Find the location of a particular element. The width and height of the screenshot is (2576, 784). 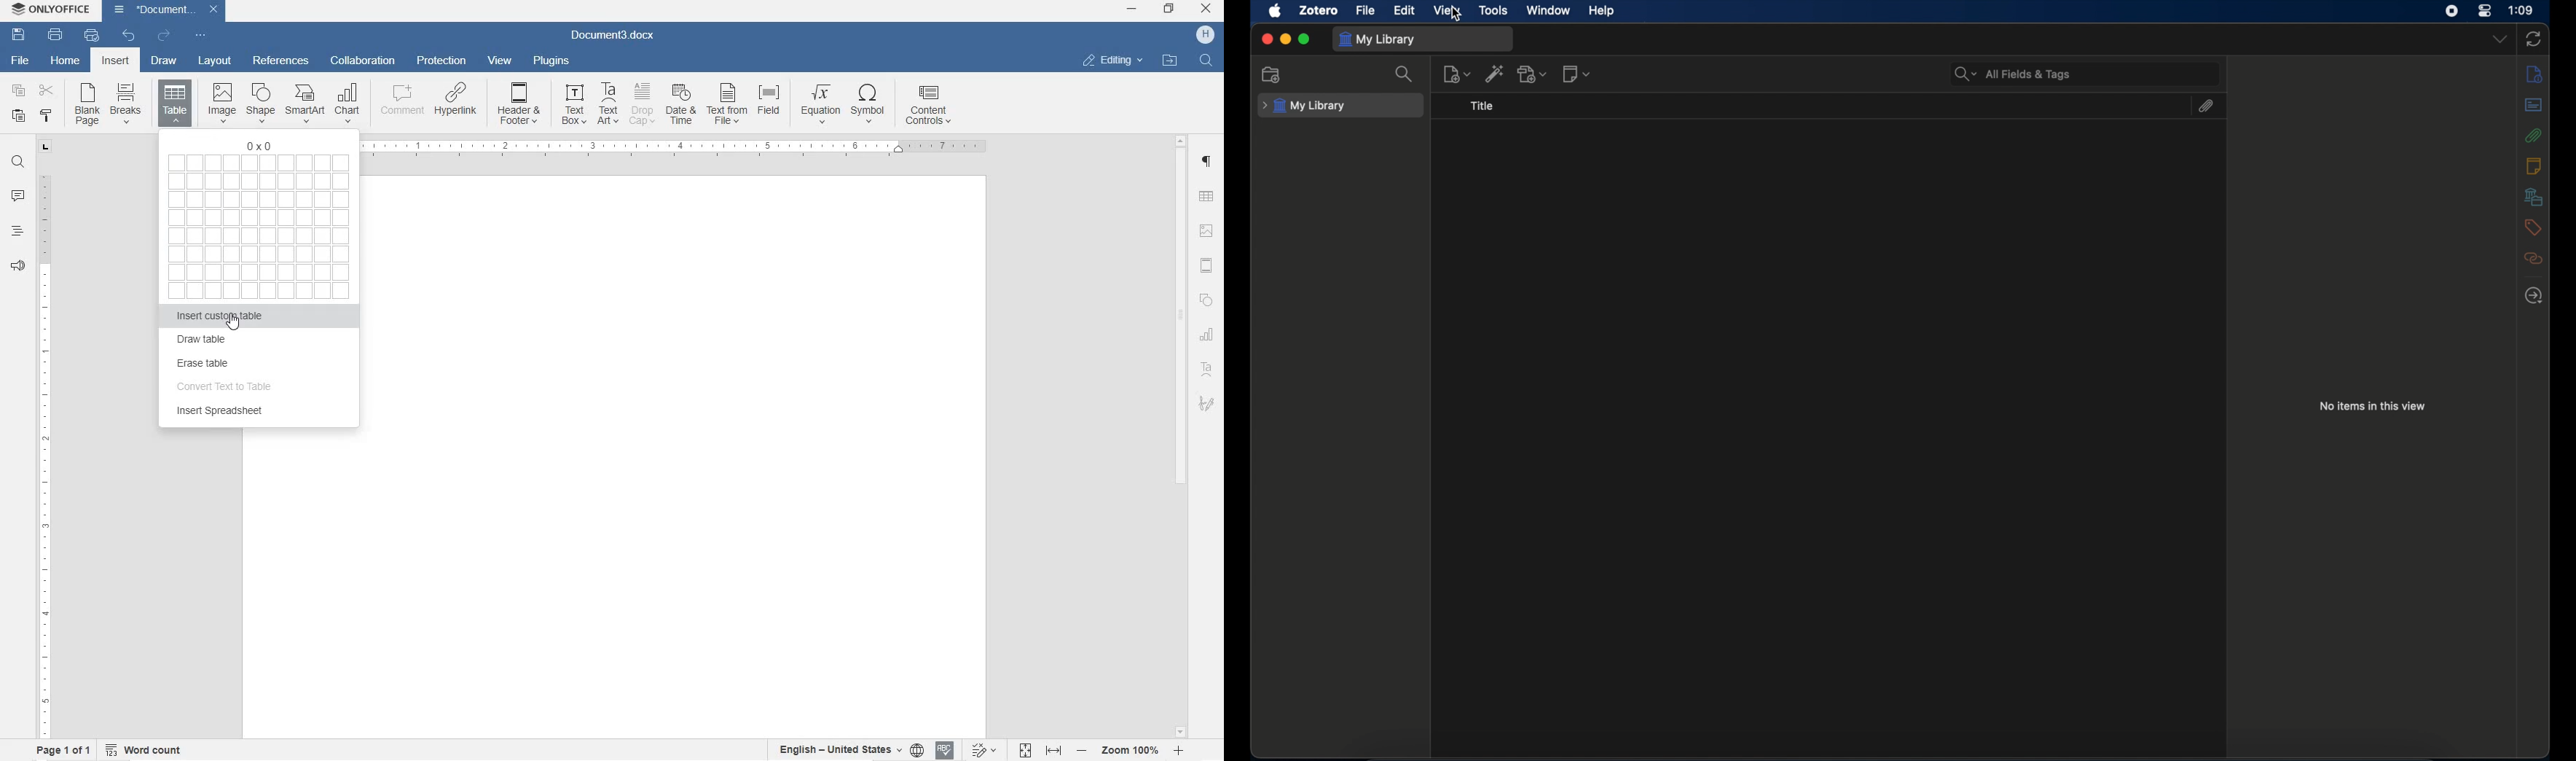

Image is located at coordinates (222, 101).